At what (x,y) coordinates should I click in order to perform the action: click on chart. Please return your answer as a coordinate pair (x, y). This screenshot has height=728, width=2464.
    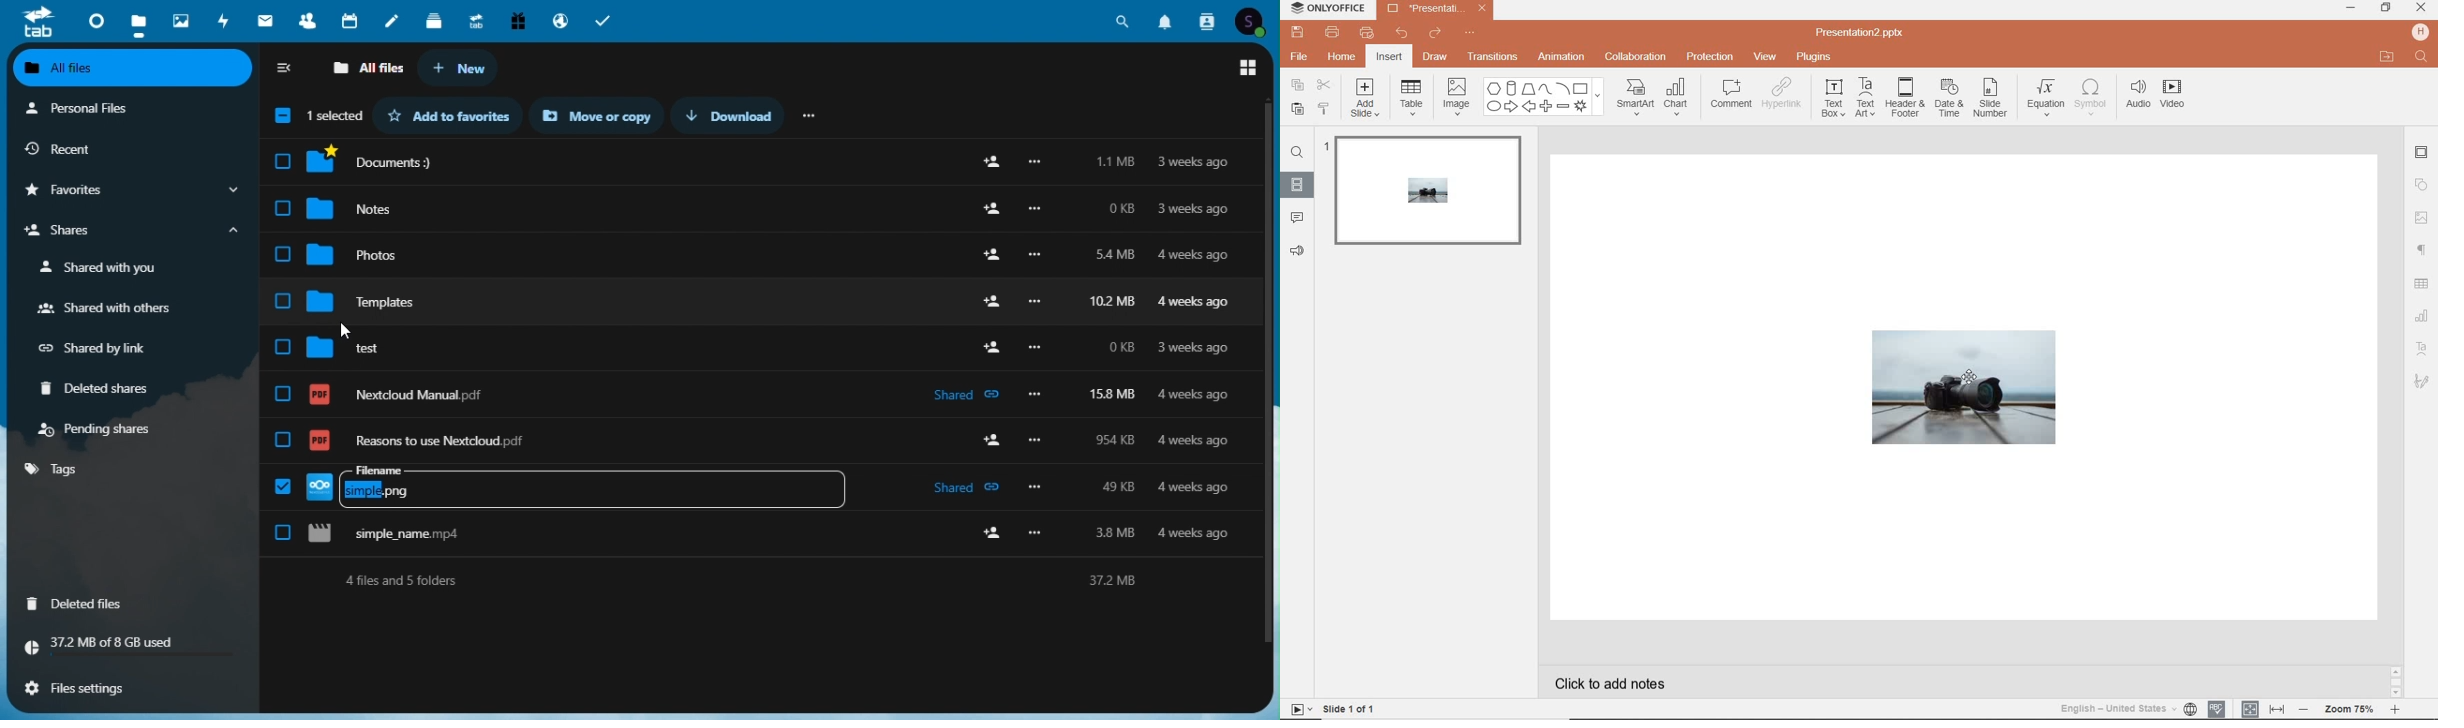
    Looking at the image, I should click on (2423, 314).